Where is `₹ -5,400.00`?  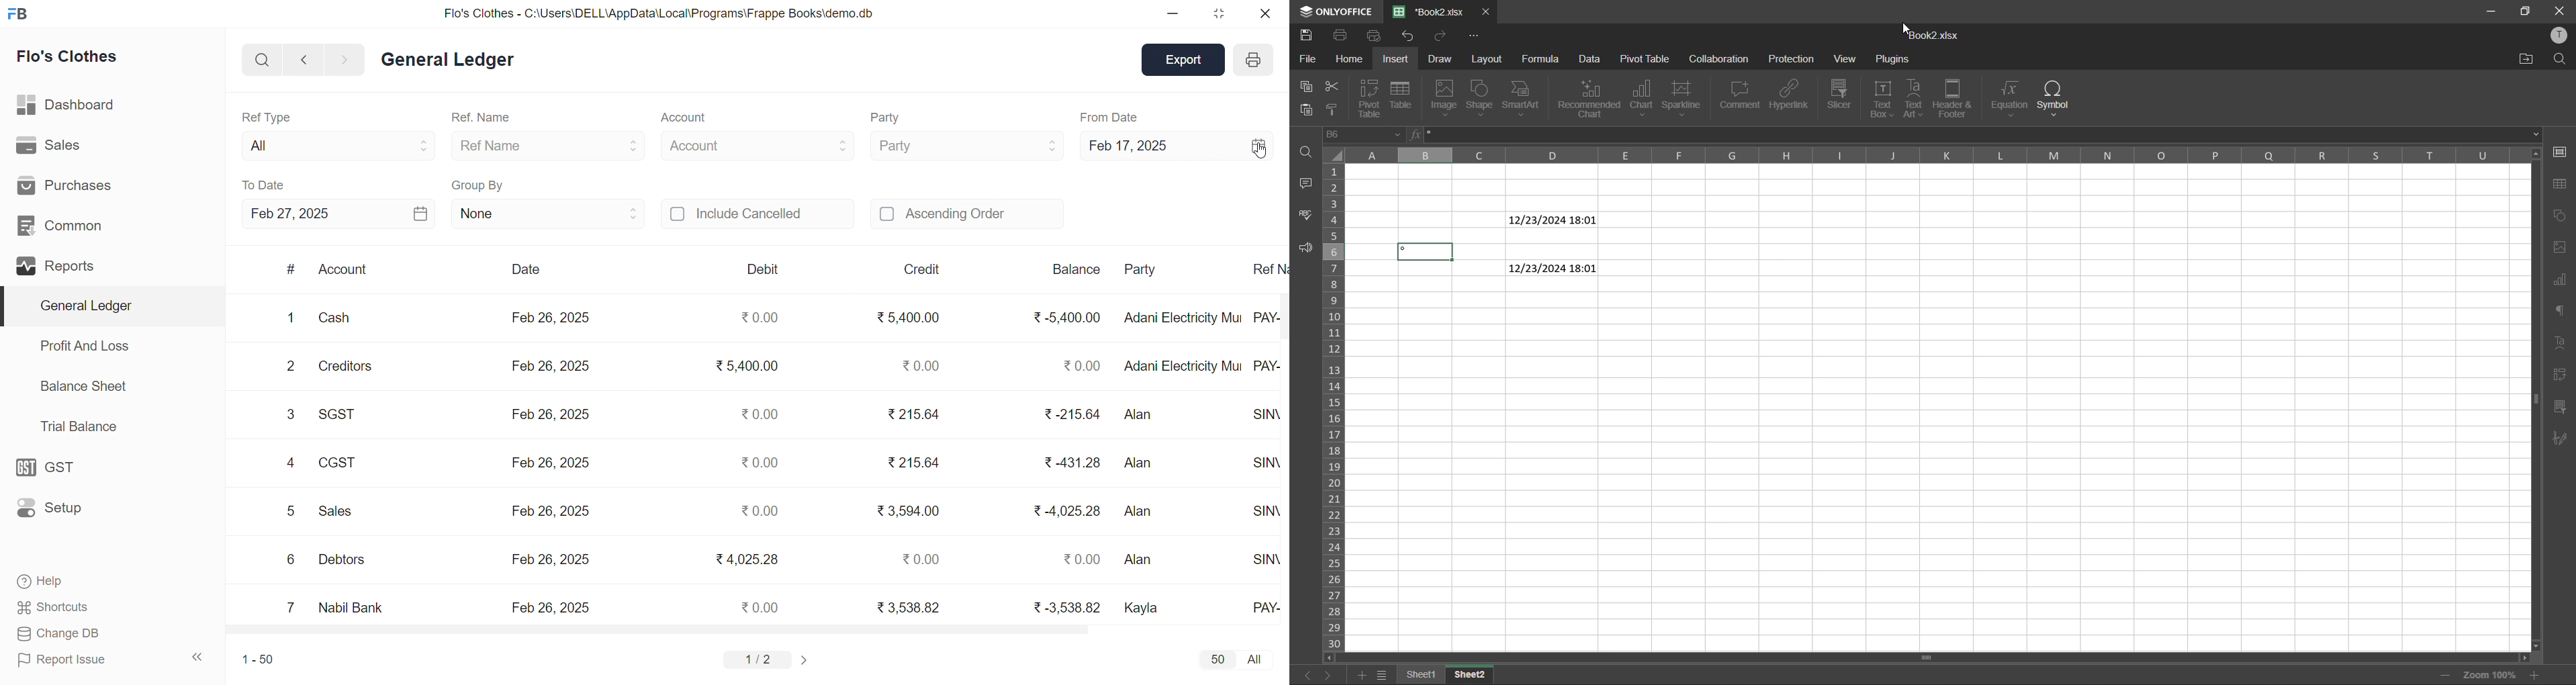
₹ -5,400.00 is located at coordinates (1064, 317).